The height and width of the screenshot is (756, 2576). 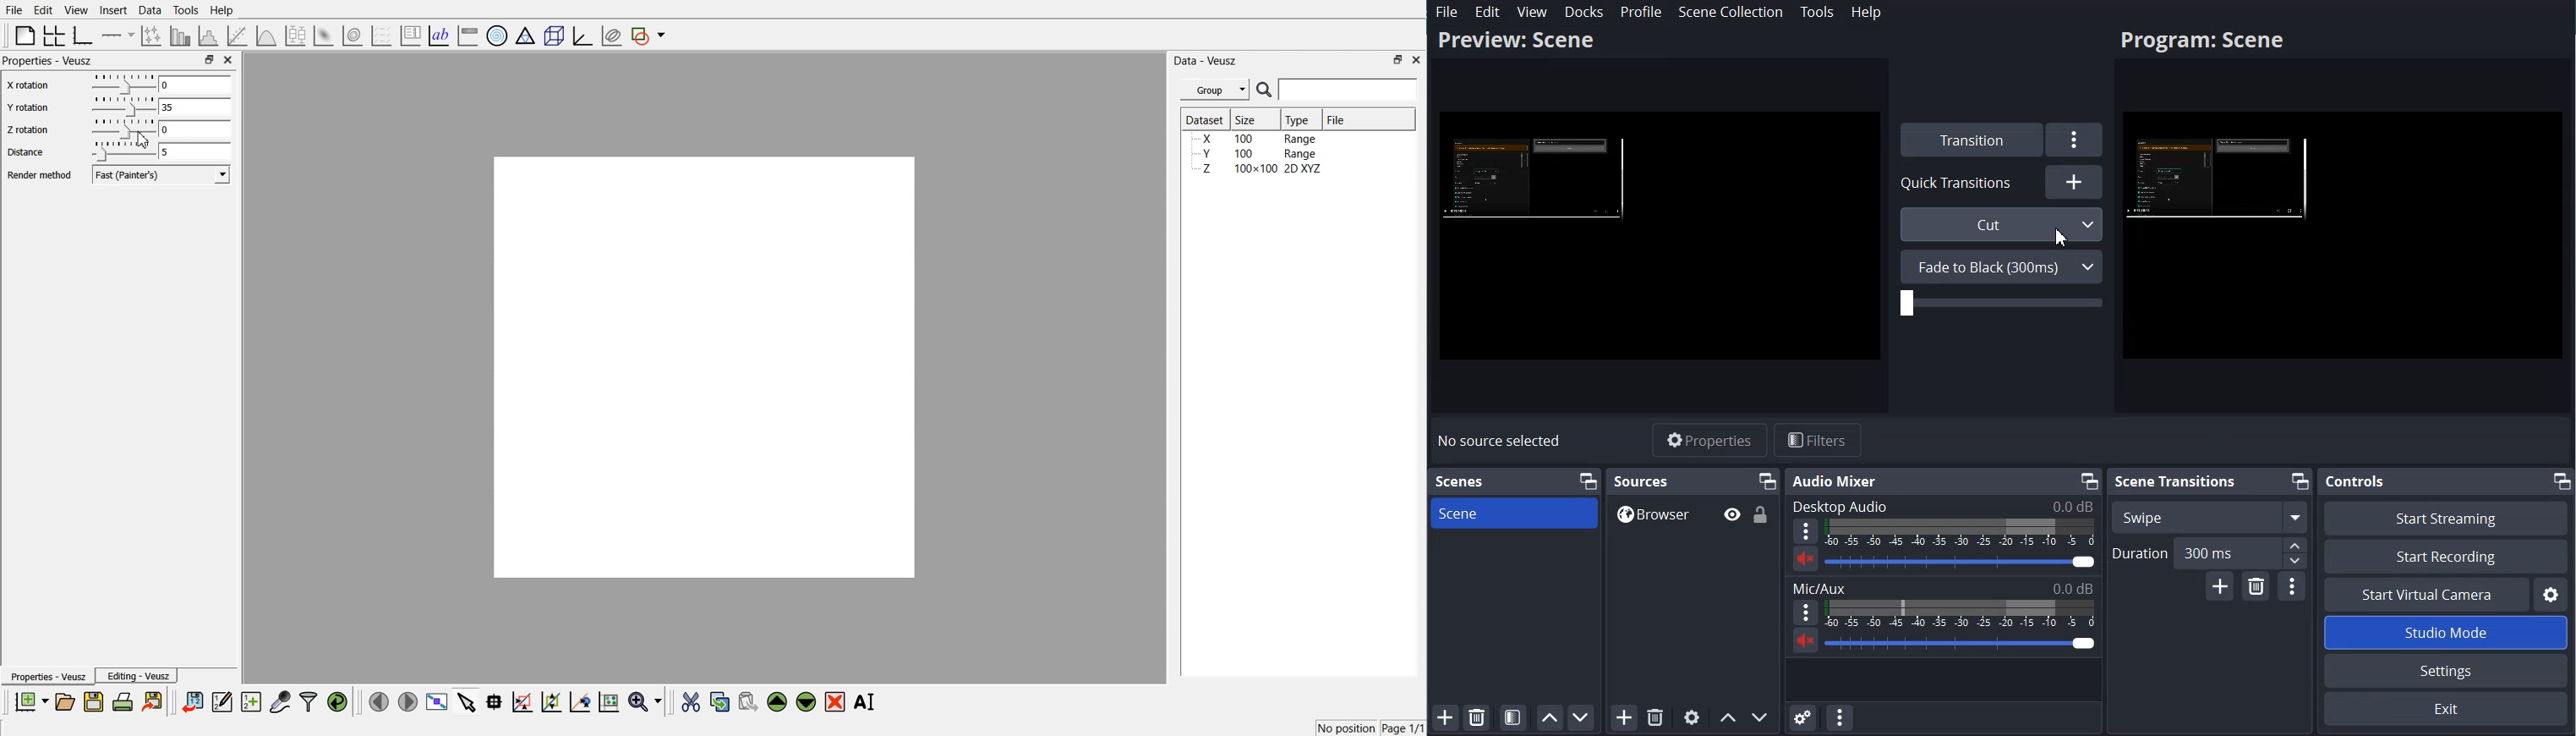 I want to click on Scene Transition, so click(x=2174, y=481).